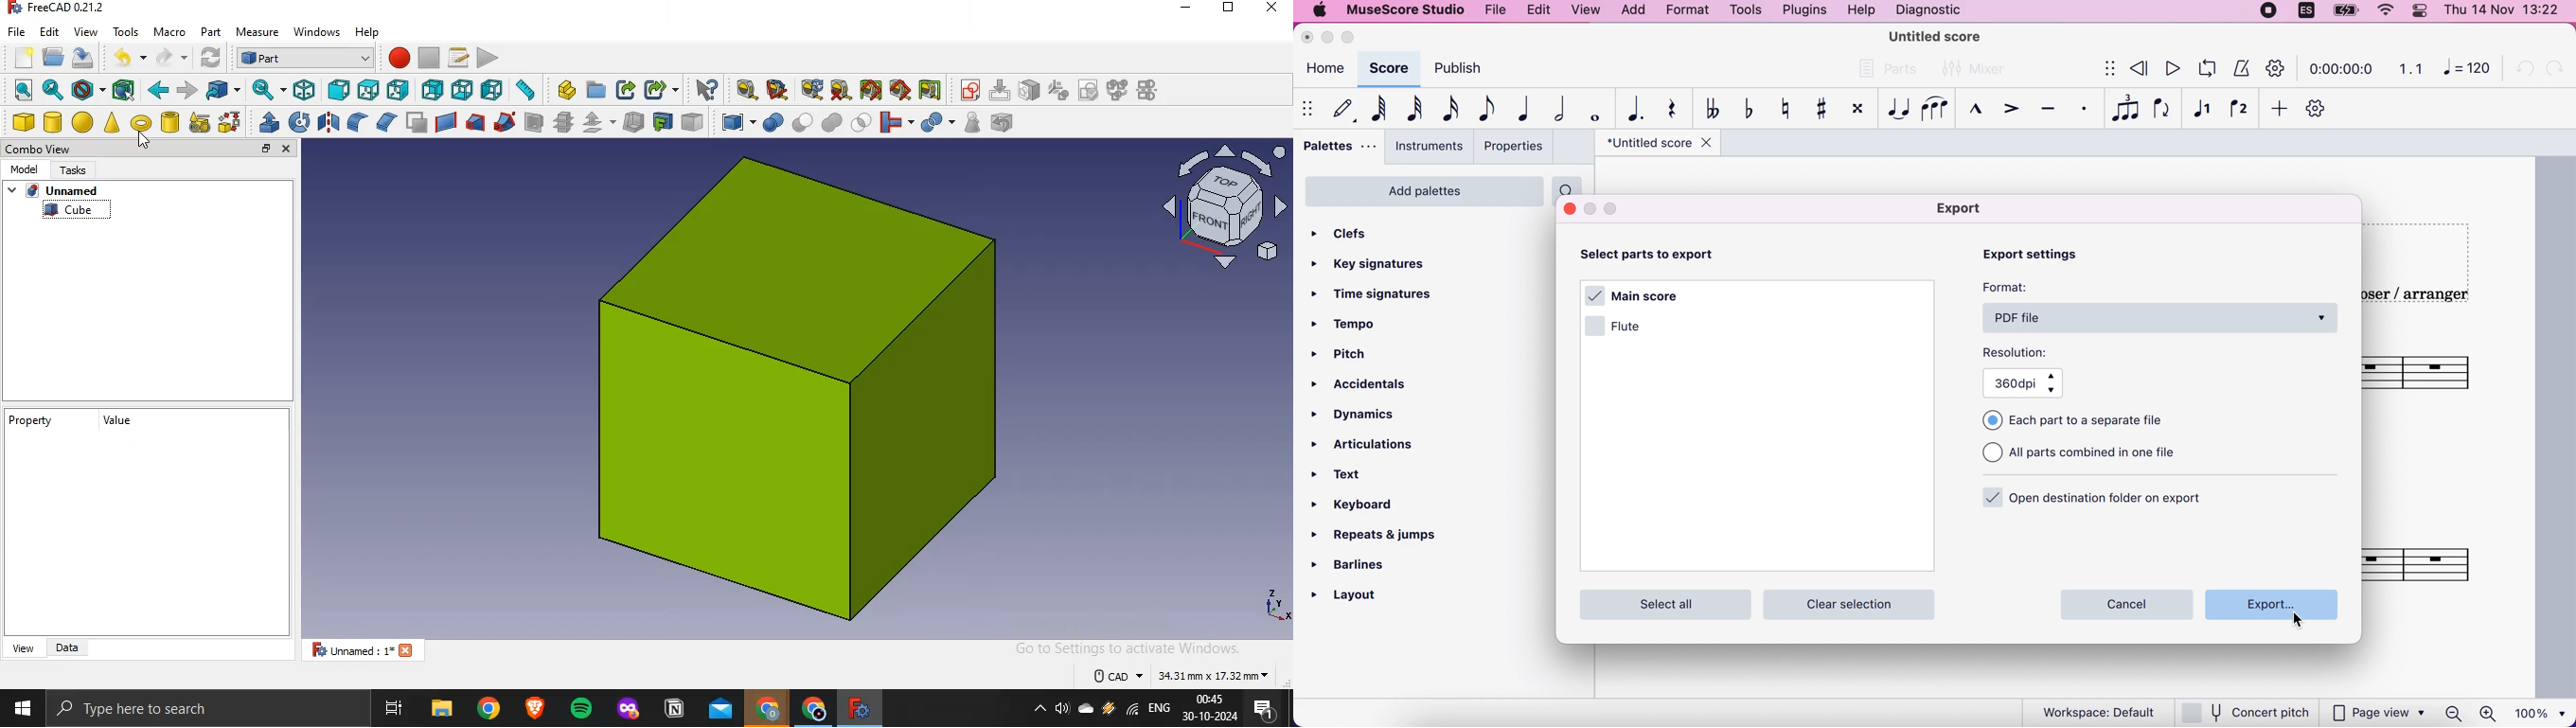  What do you see at coordinates (2506, 12) in the screenshot?
I see `time and date` at bounding box center [2506, 12].